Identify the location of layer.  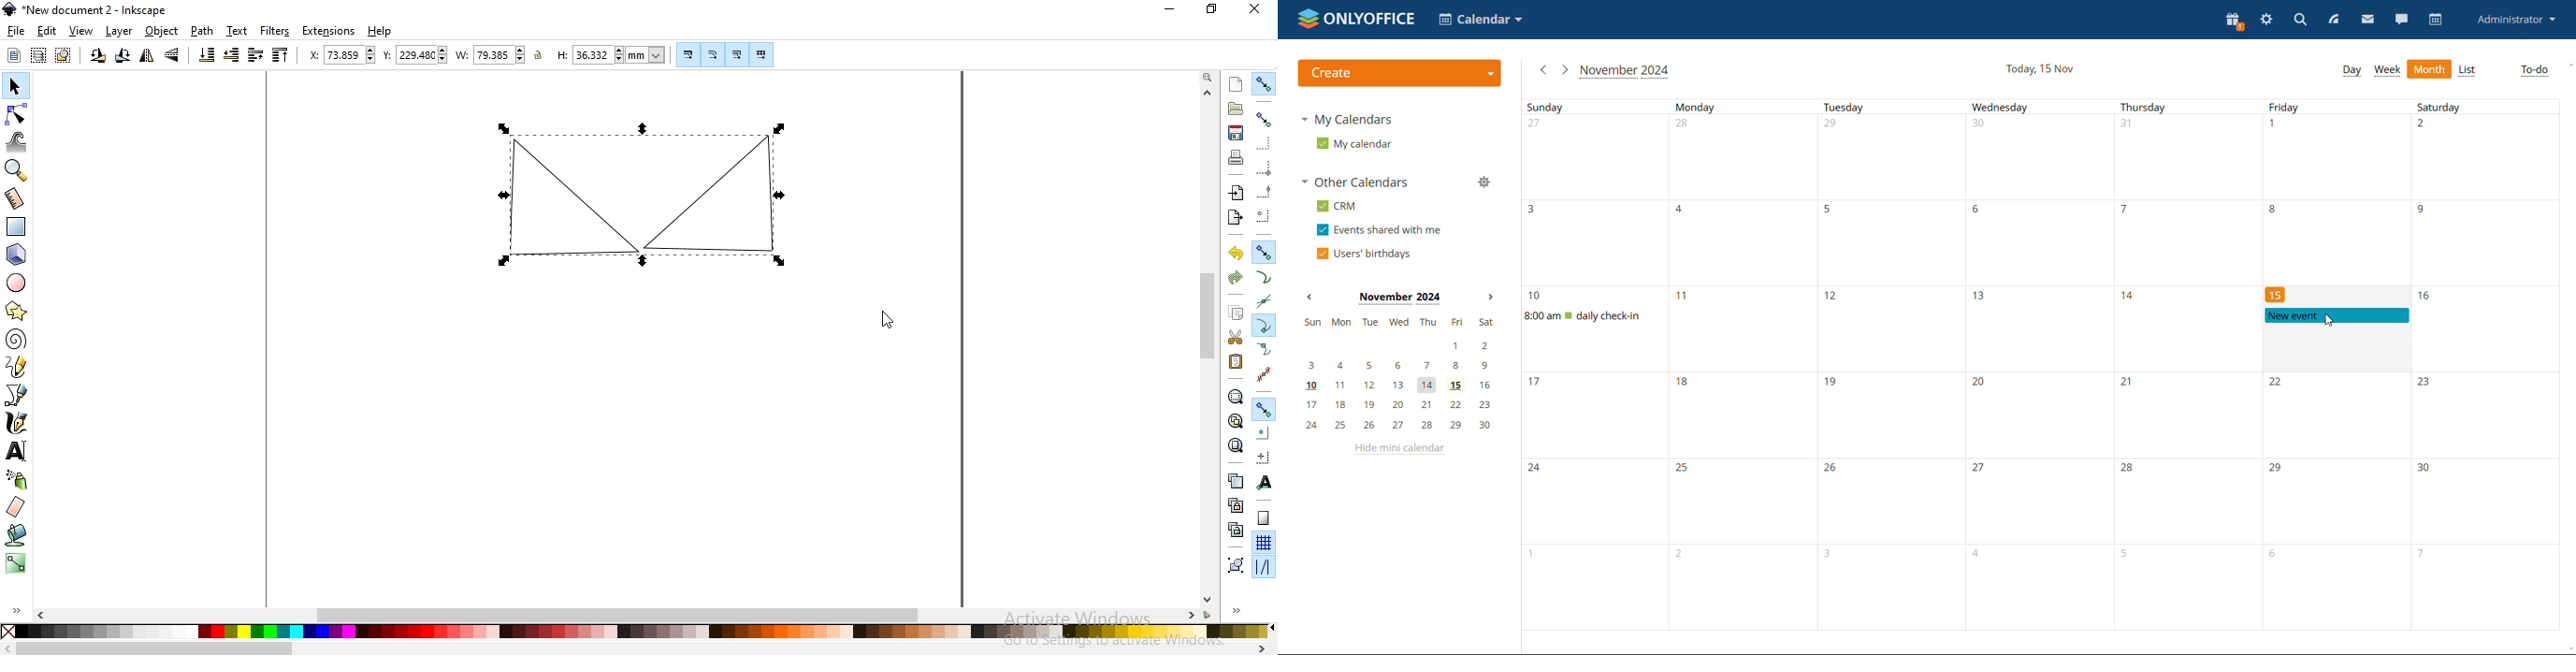
(120, 31).